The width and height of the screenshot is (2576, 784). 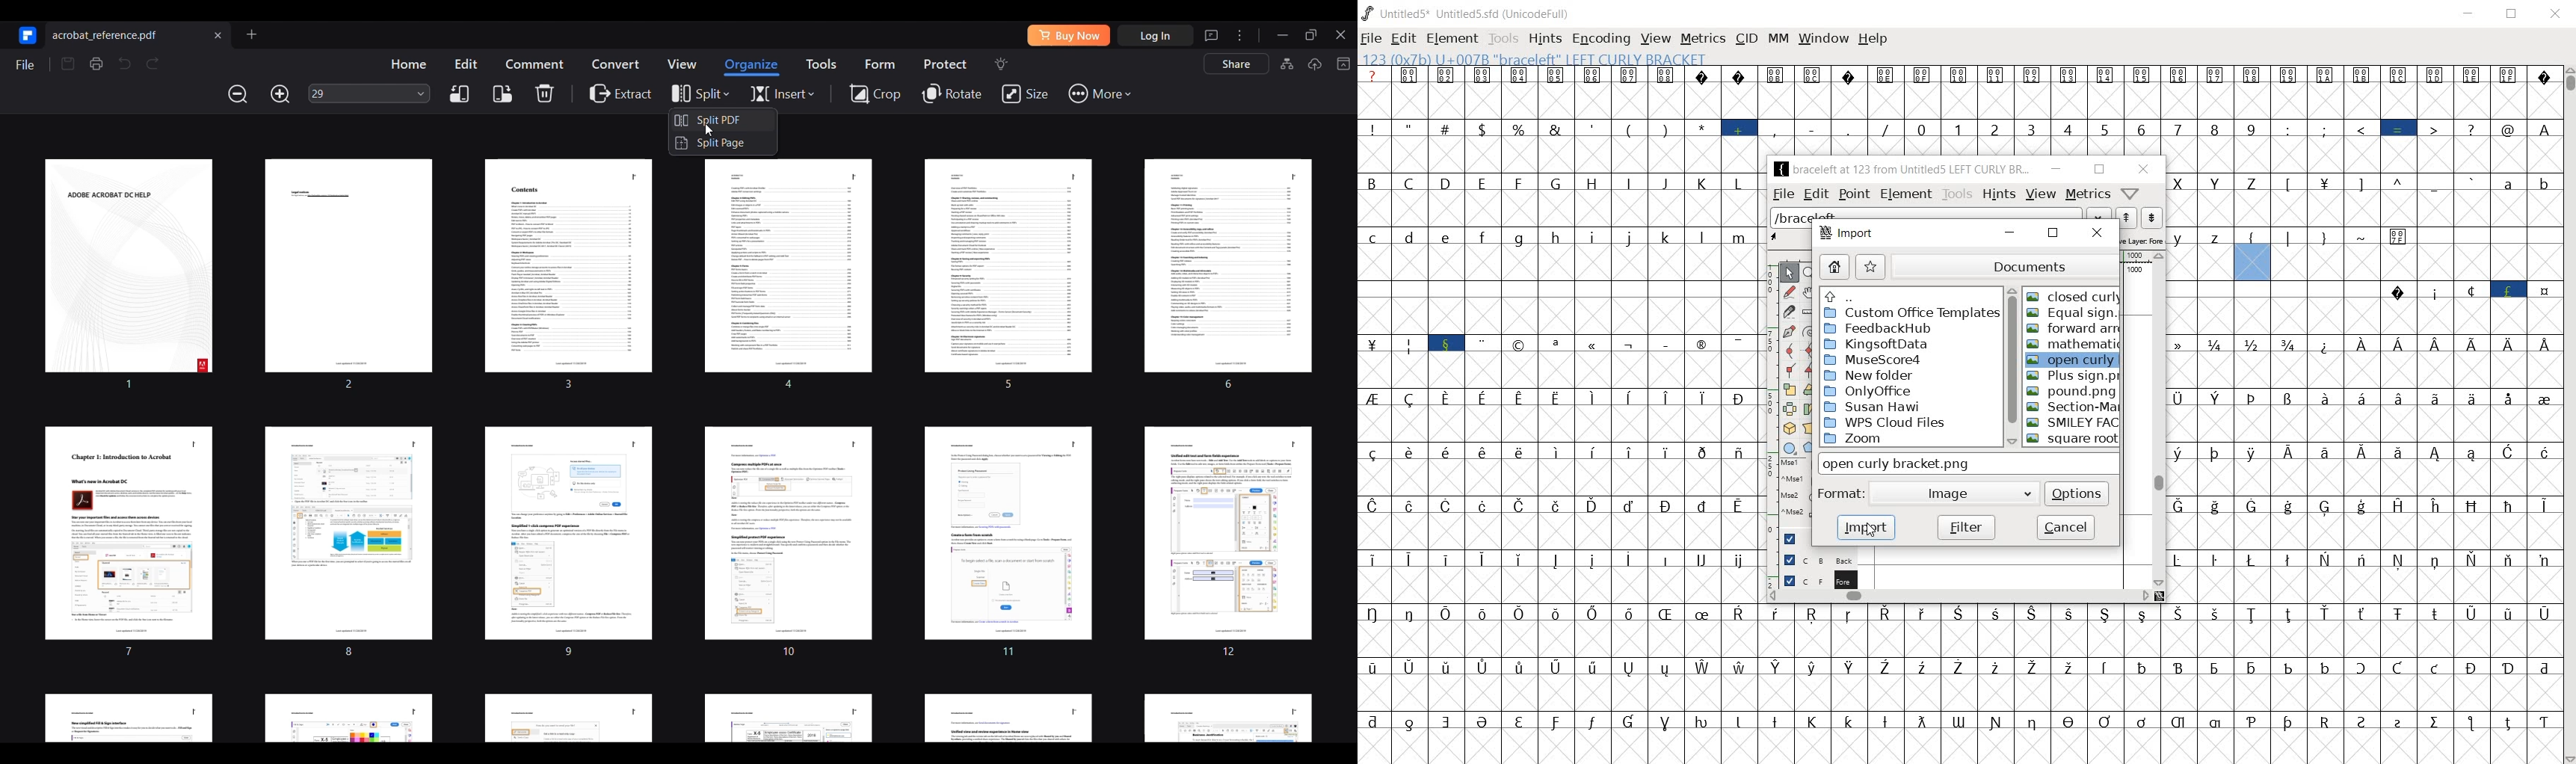 I want to click on scale the selection, so click(x=1790, y=390).